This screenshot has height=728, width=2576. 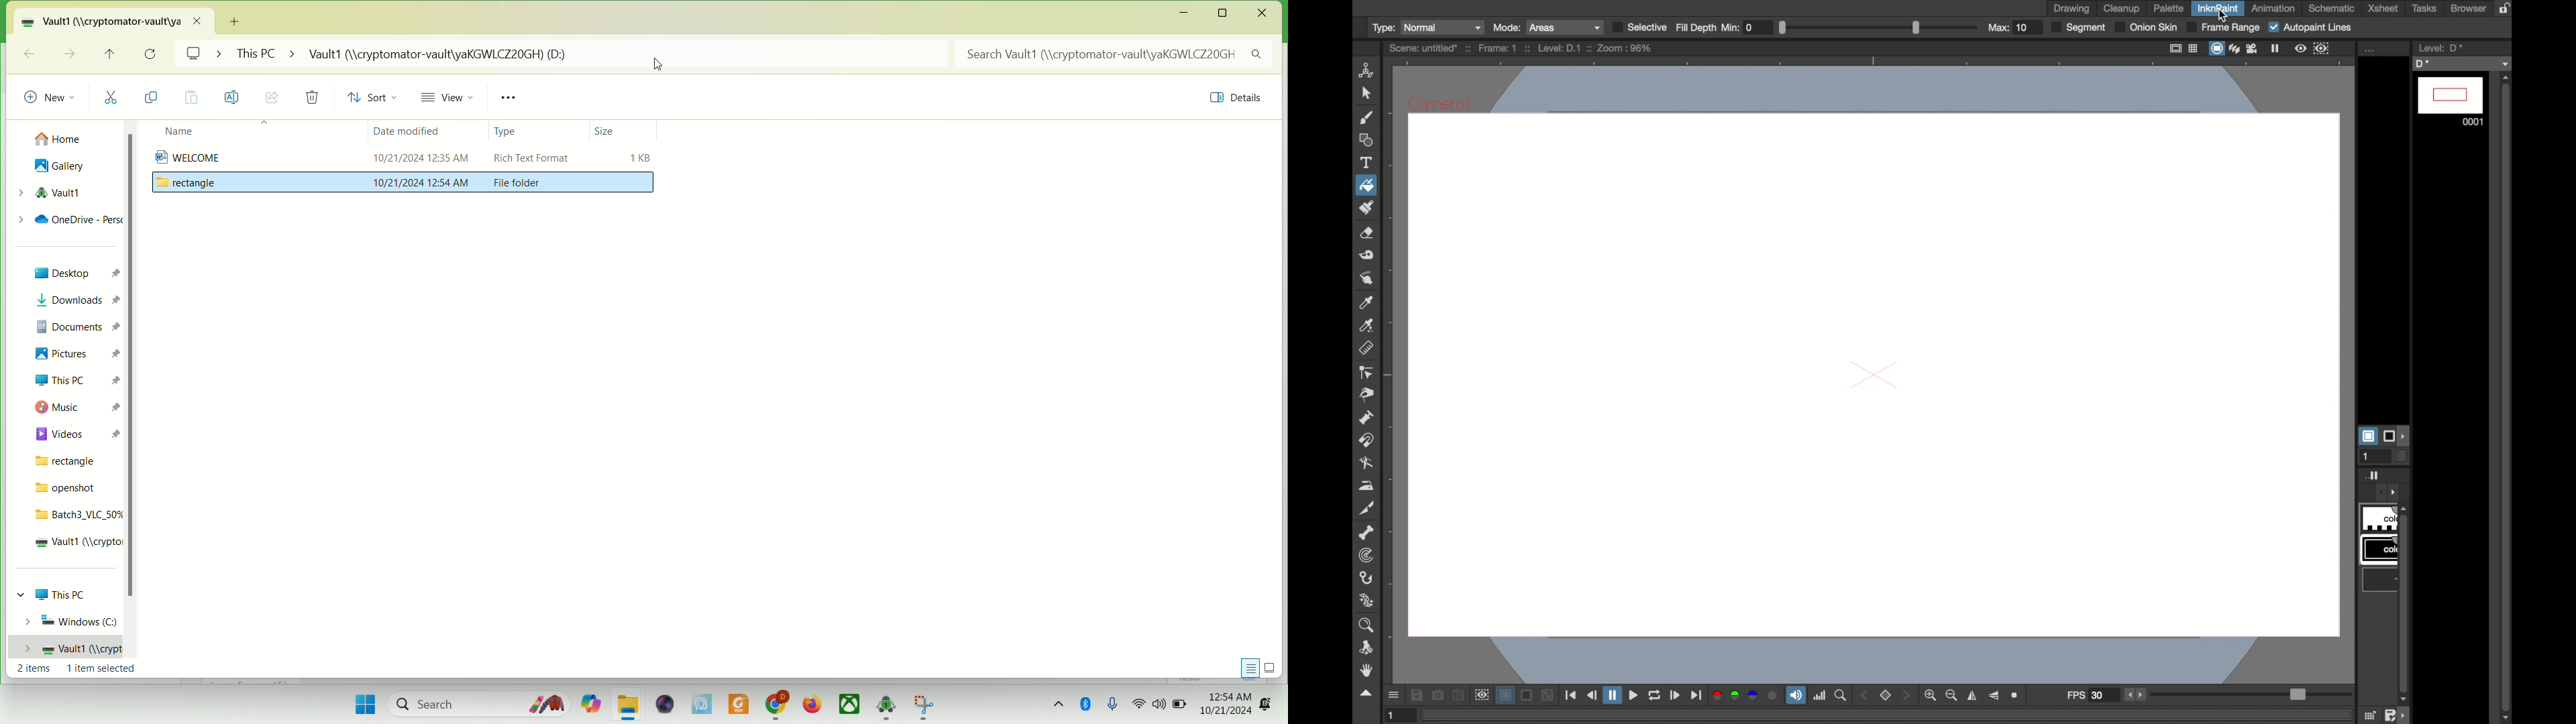 I want to click on xsheet, so click(x=2383, y=8).